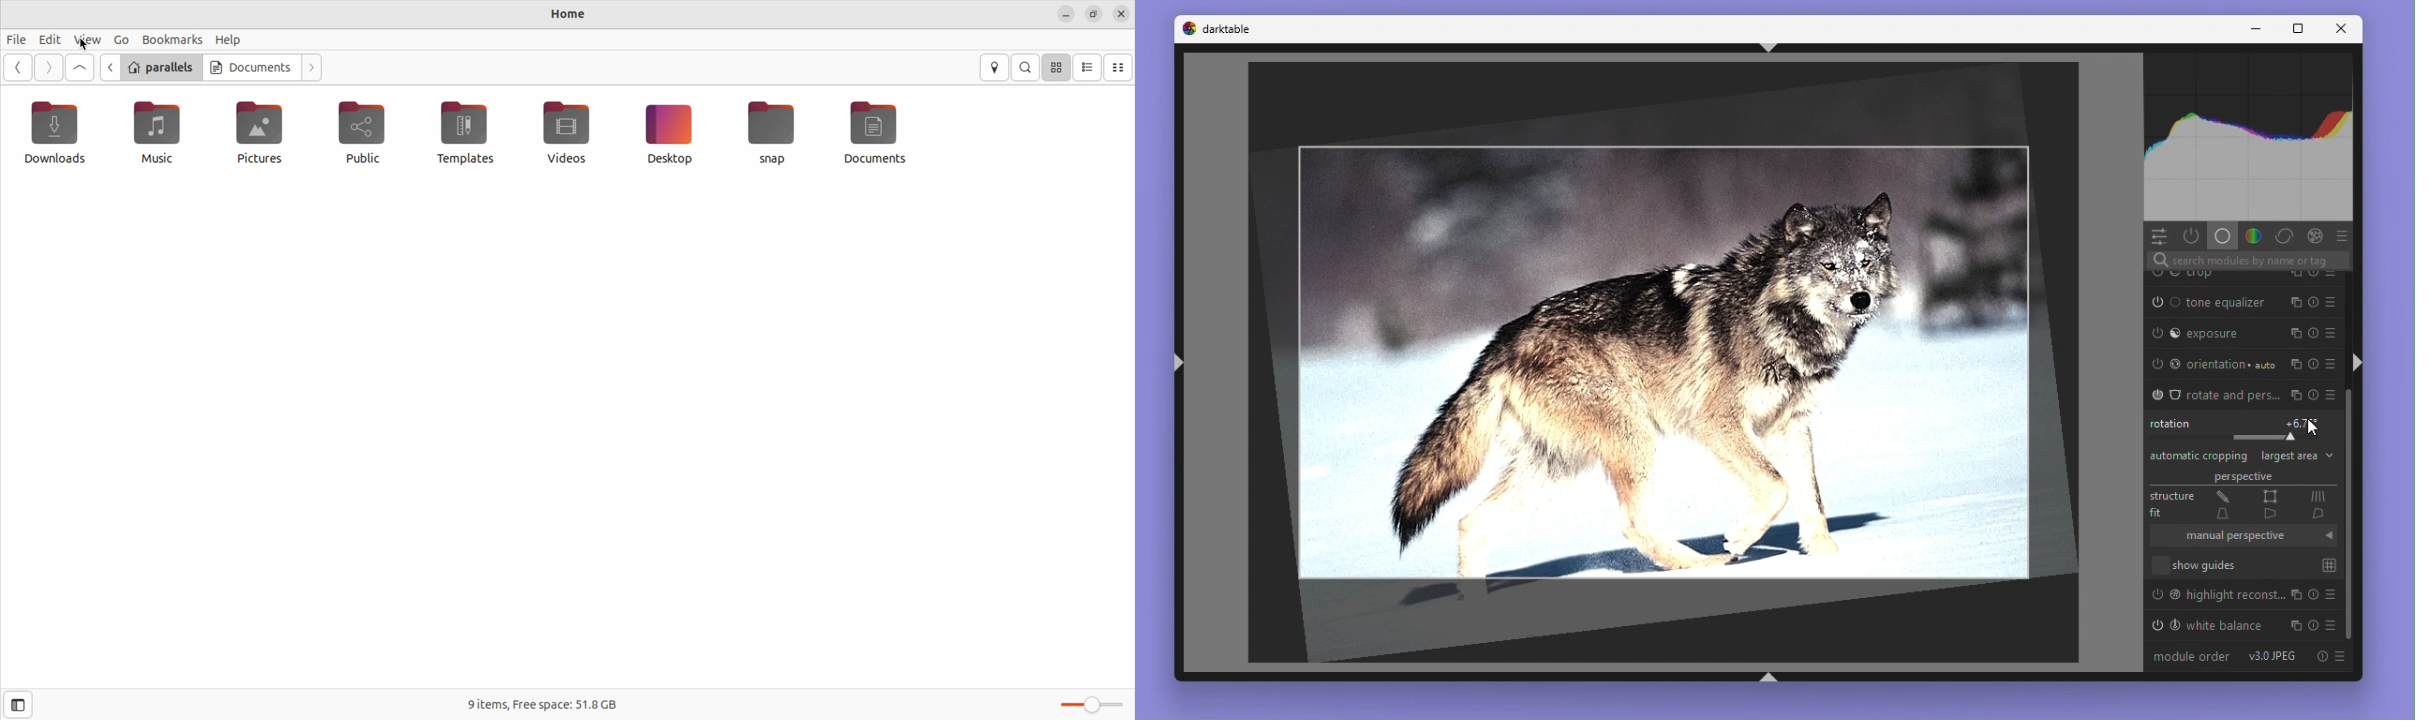 Image resolution: width=2436 pixels, height=728 pixels. What do you see at coordinates (2287, 235) in the screenshot?
I see `Correct` at bounding box center [2287, 235].